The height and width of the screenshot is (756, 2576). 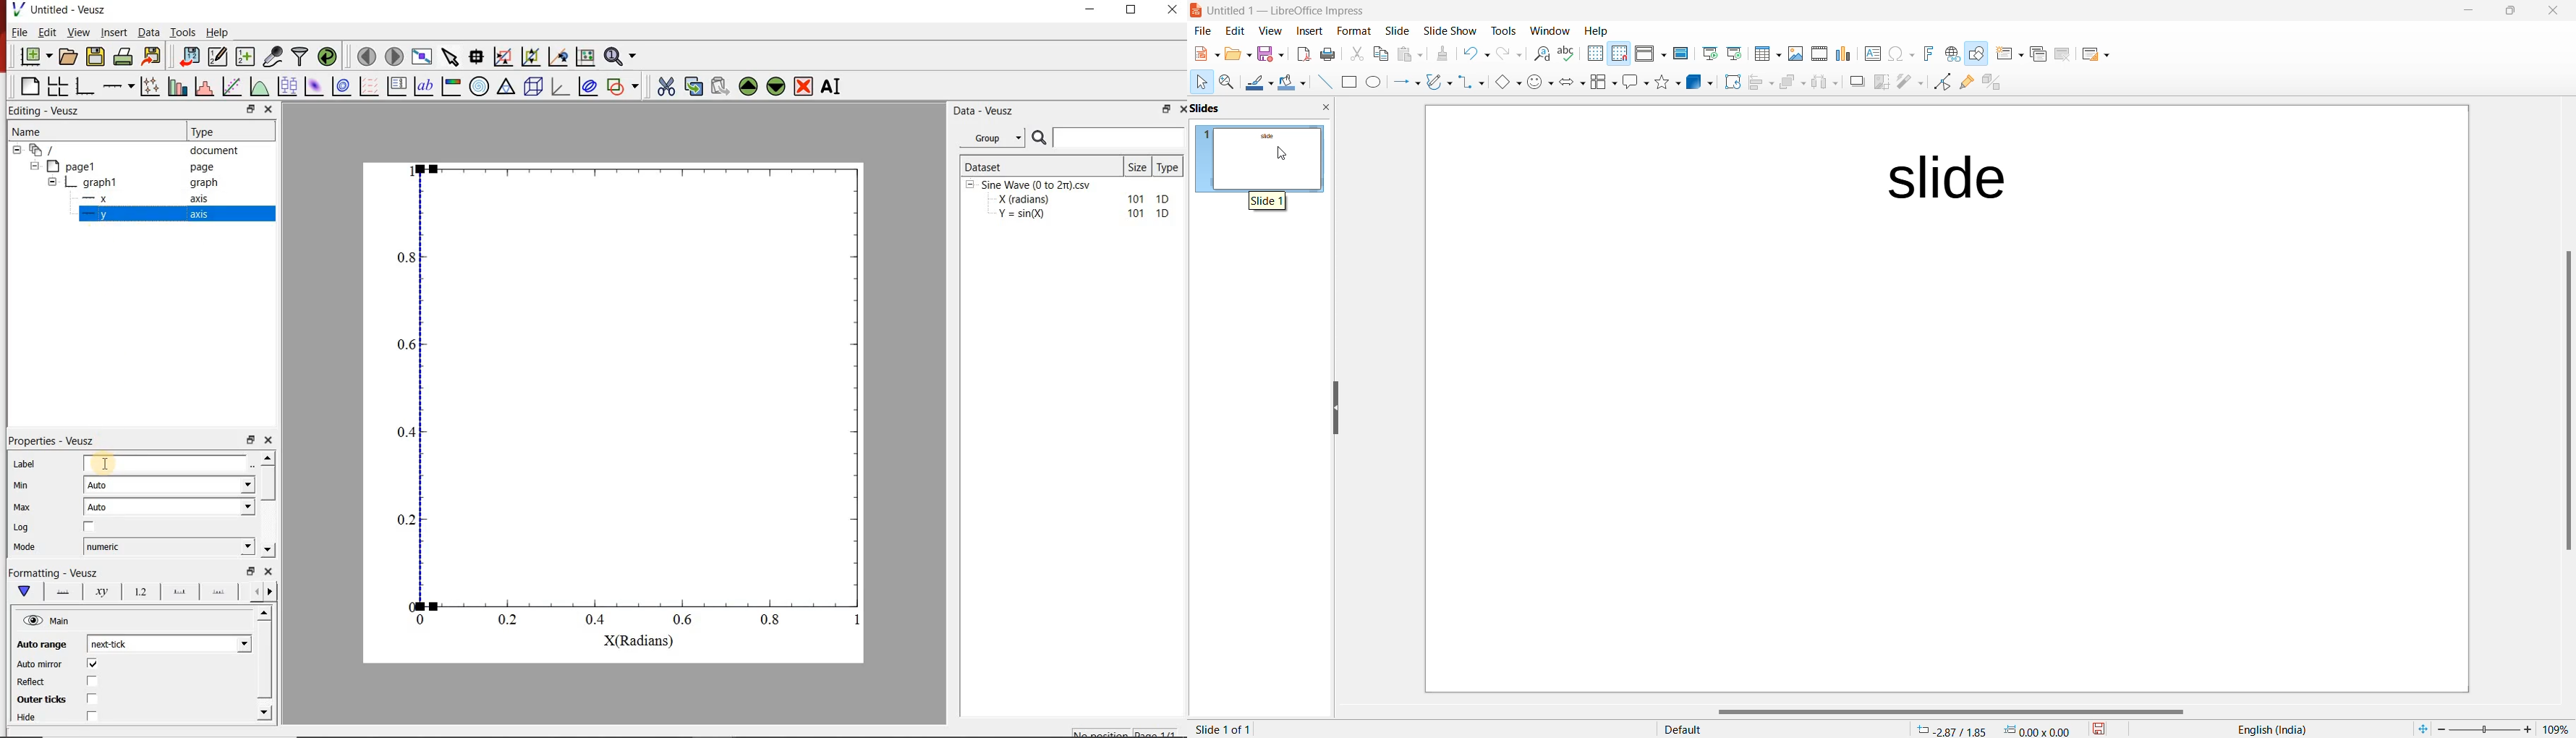 I want to click on Format, so click(x=1350, y=29).